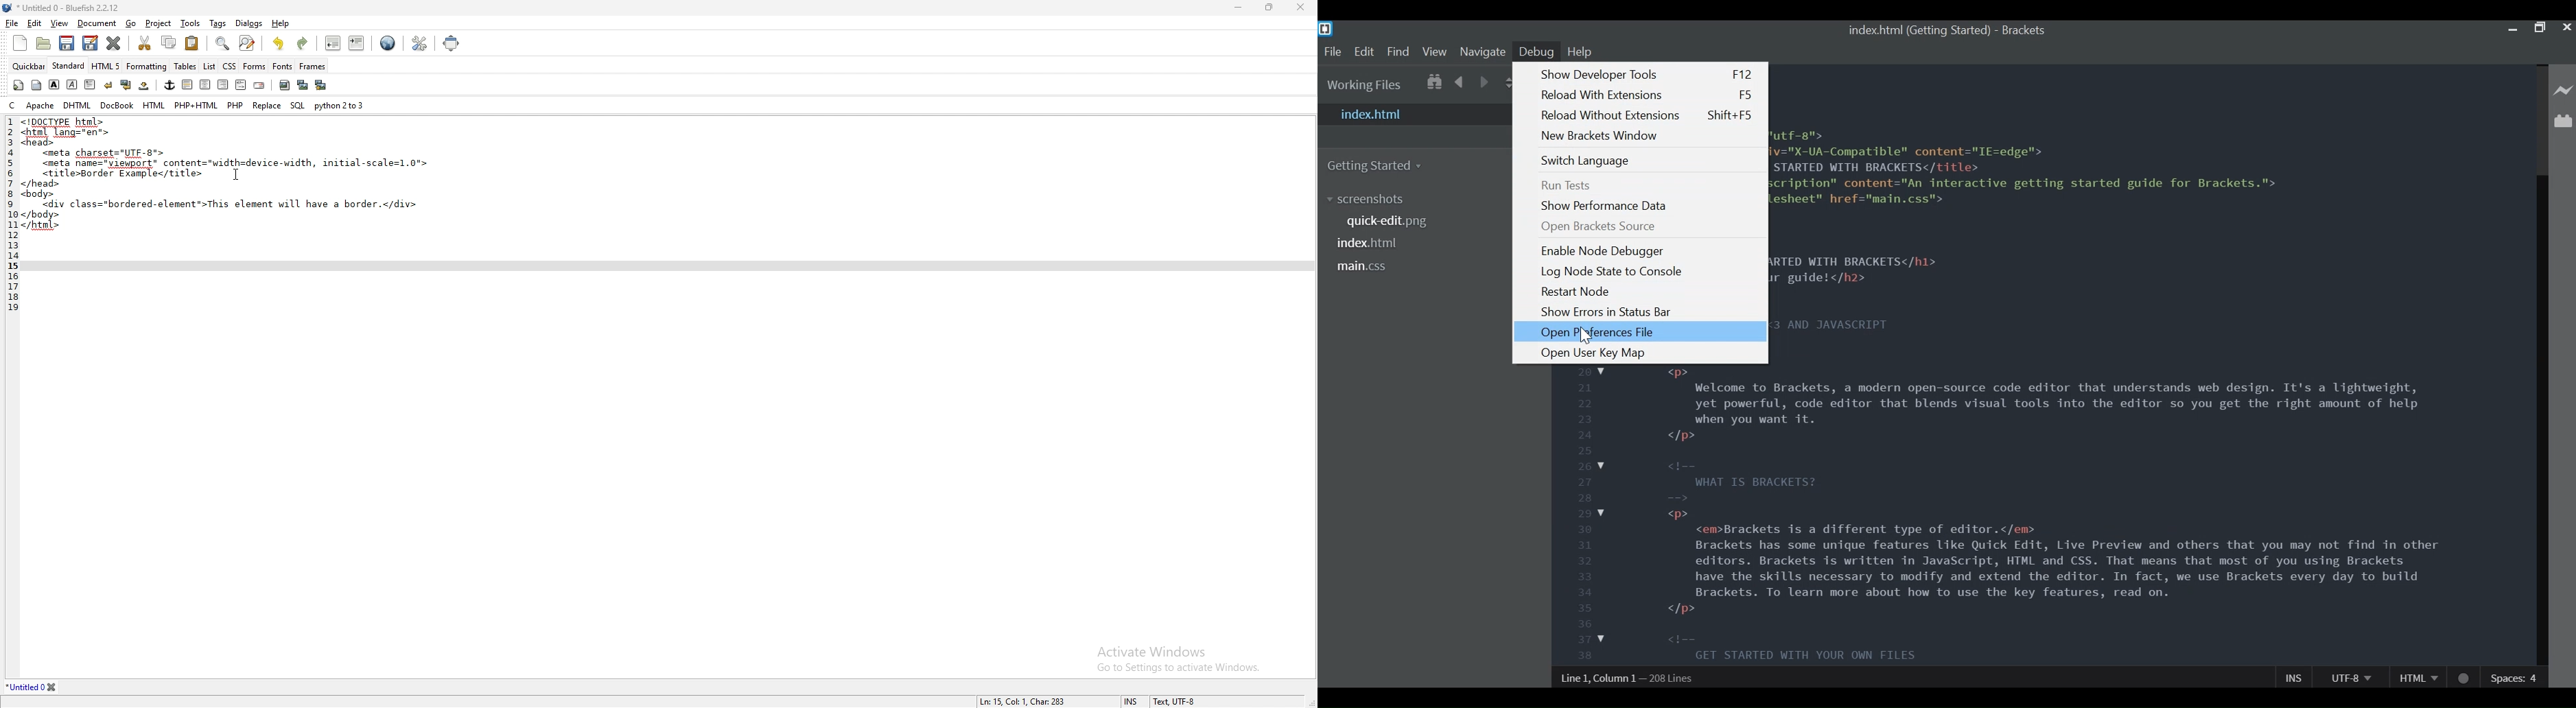 This screenshot has width=2576, height=728. What do you see at coordinates (34, 24) in the screenshot?
I see `edit` at bounding box center [34, 24].